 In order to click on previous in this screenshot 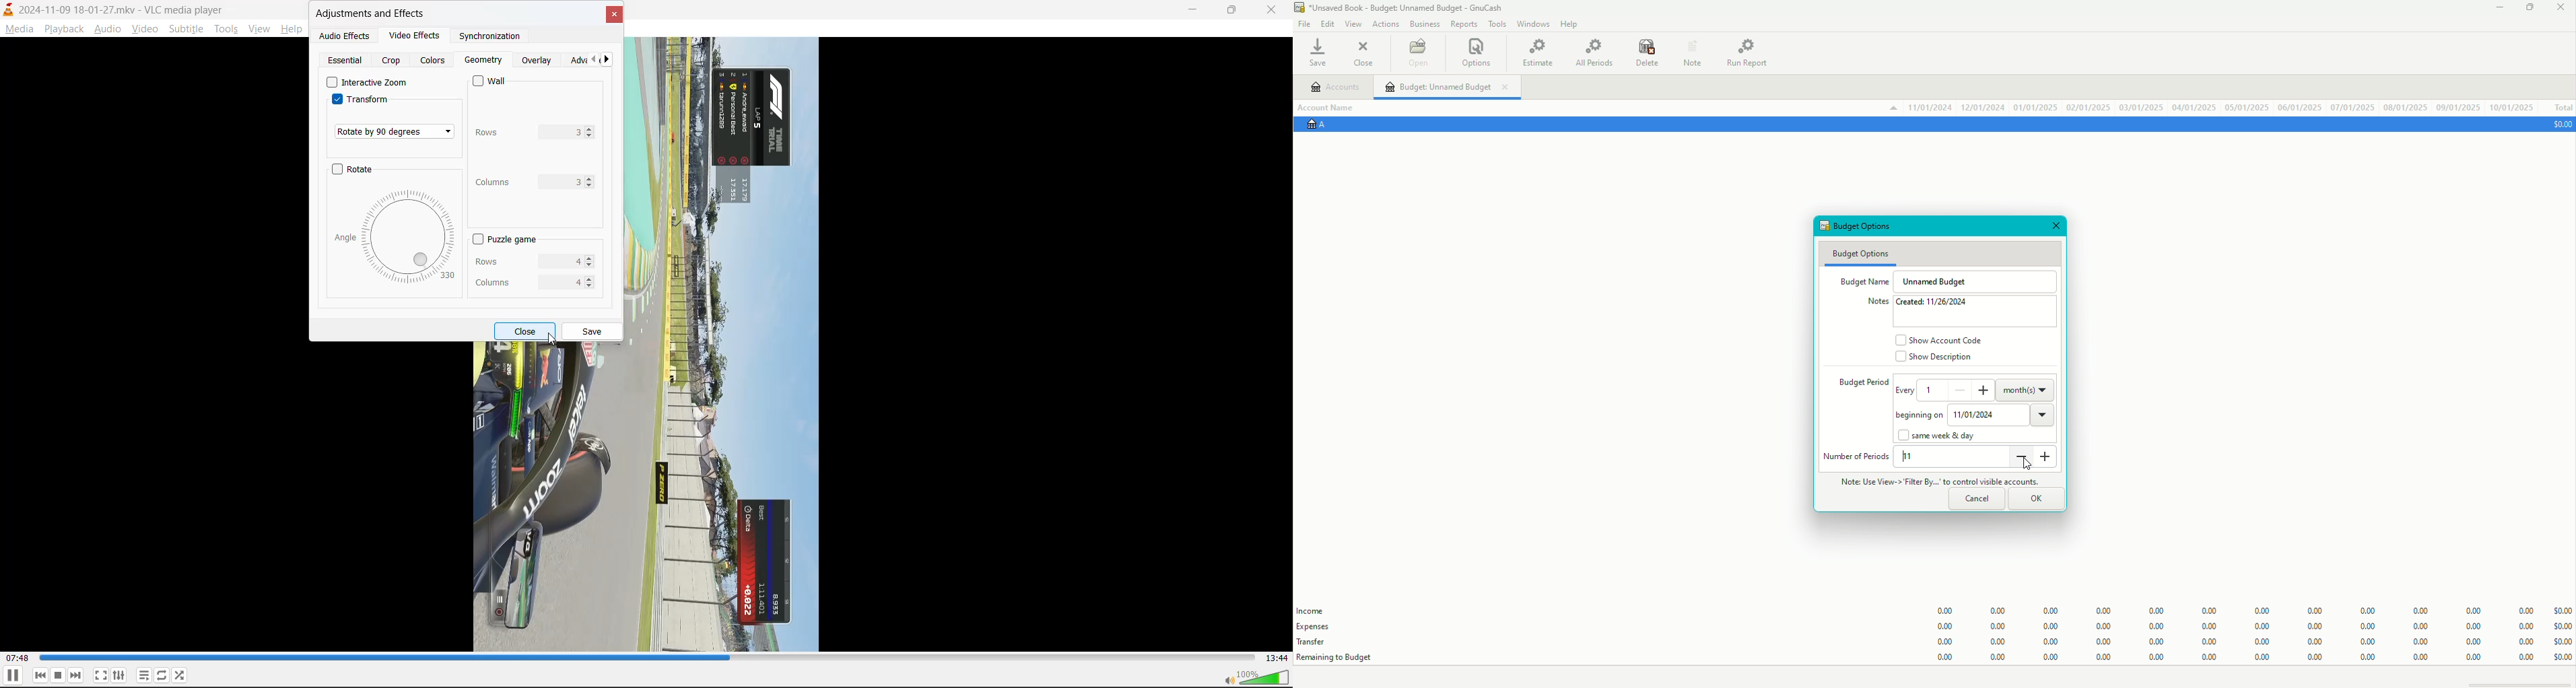, I will do `click(592, 59)`.